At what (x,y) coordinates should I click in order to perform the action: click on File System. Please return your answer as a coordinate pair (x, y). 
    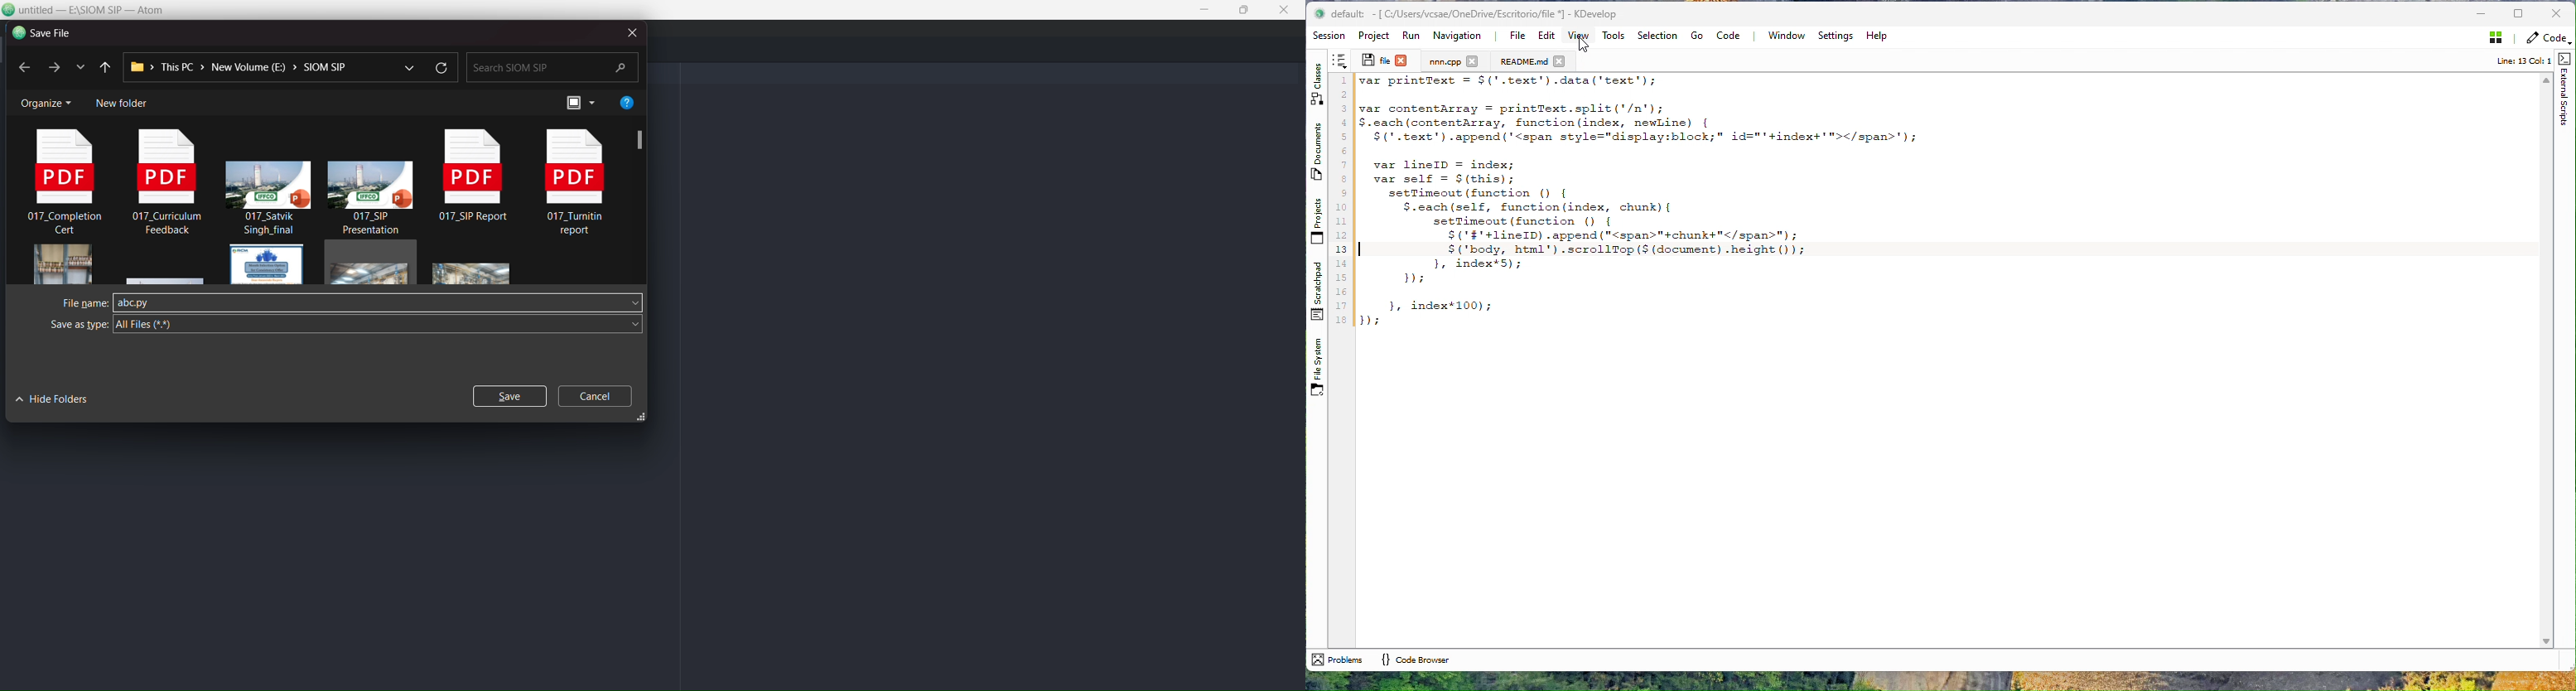
    Looking at the image, I should click on (1315, 371).